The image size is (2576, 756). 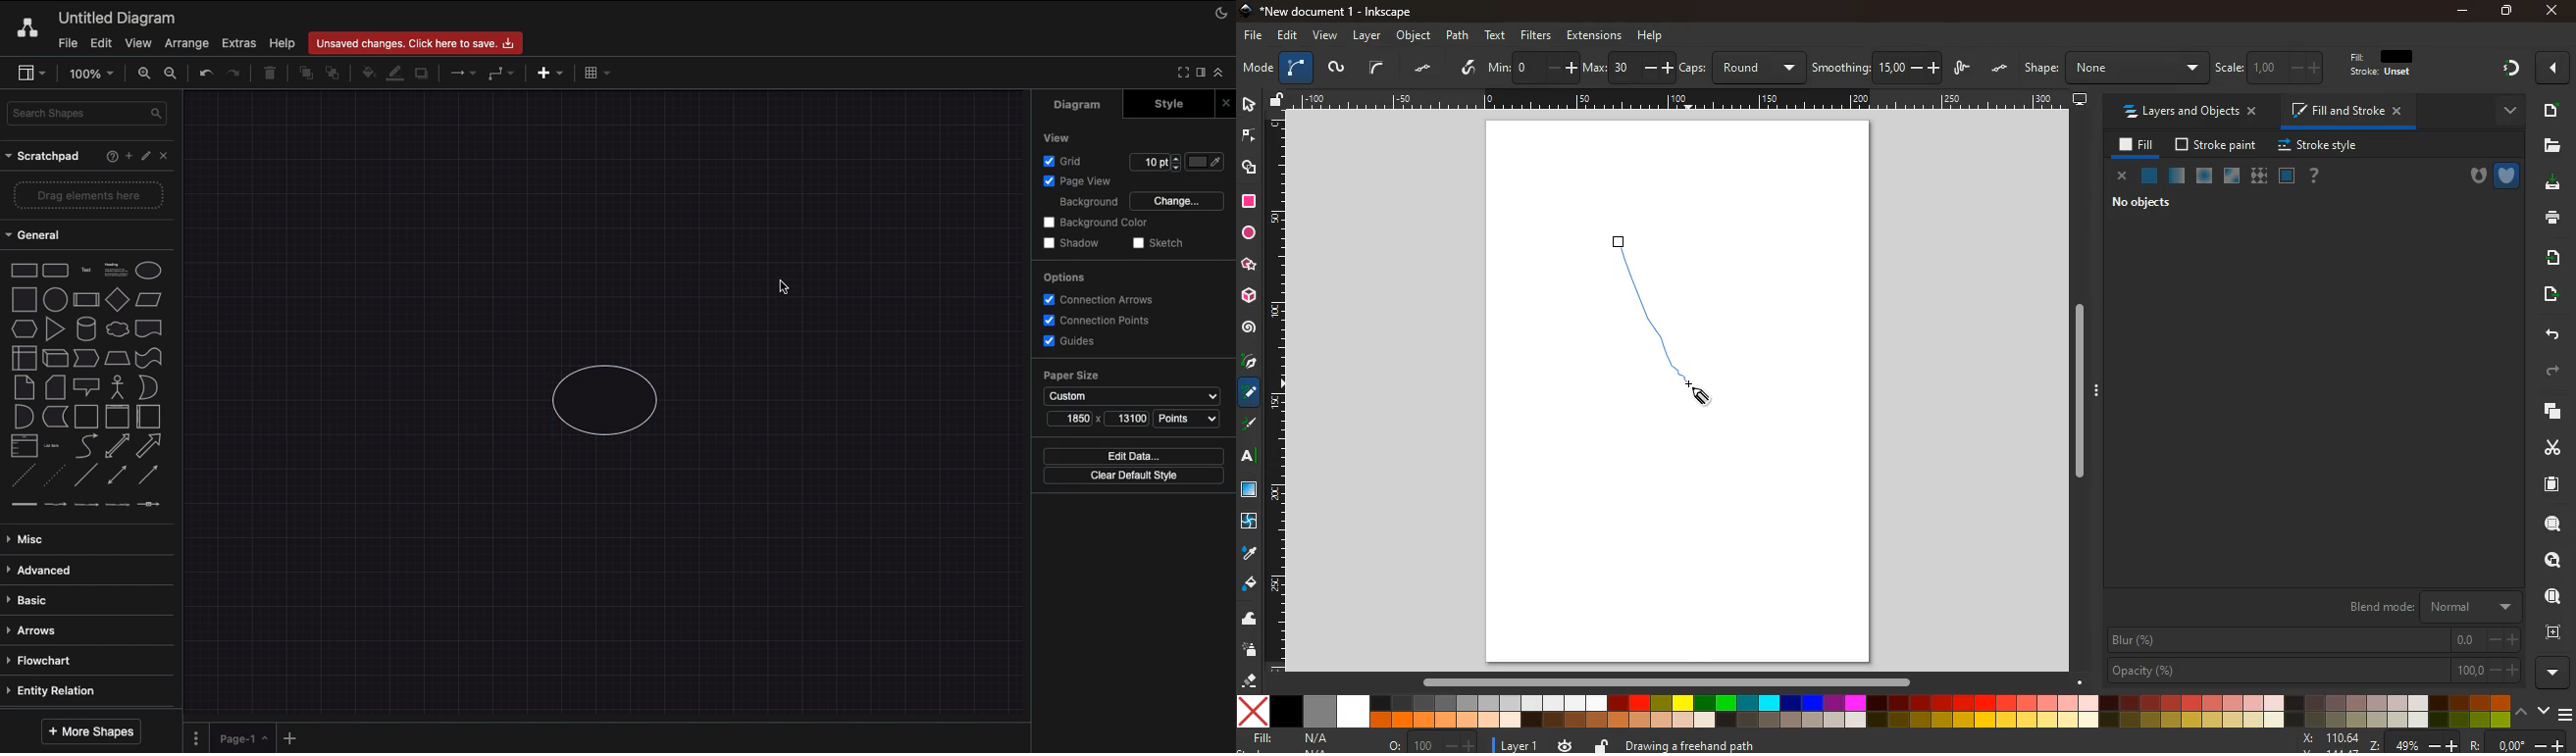 What do you see at coordinates (1177, 199) in the screenshot?
I see `Change` at bounding box center [1177, 199].